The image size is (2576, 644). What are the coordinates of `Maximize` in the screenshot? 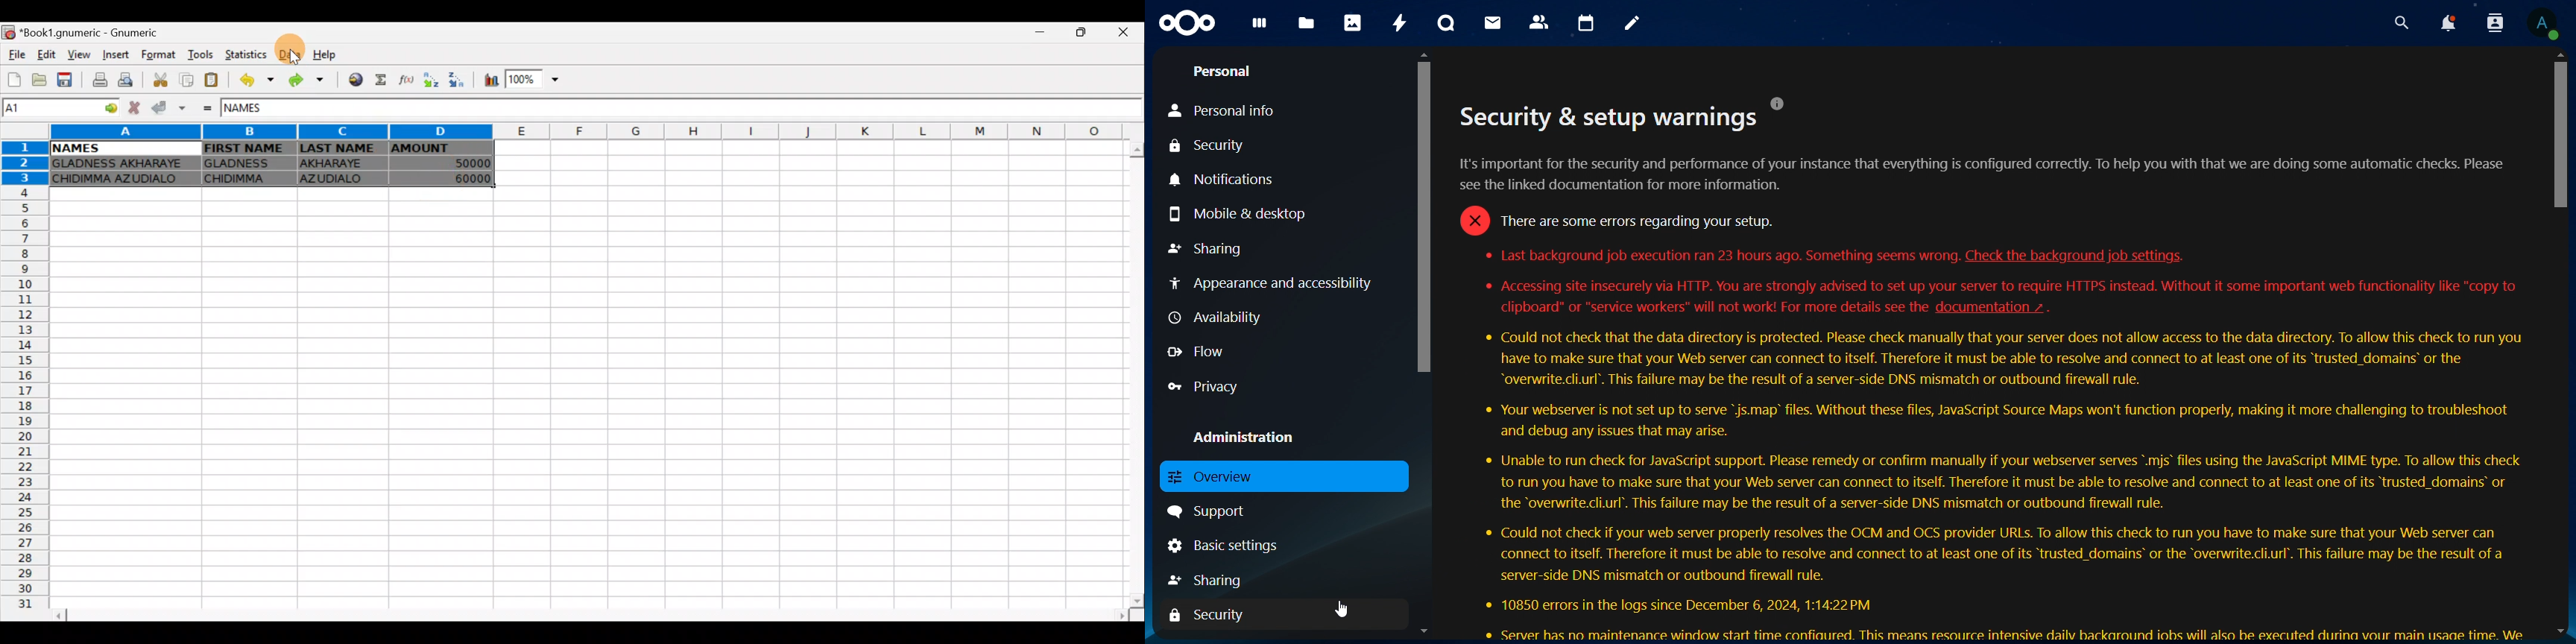 It's located at (1084, 33).